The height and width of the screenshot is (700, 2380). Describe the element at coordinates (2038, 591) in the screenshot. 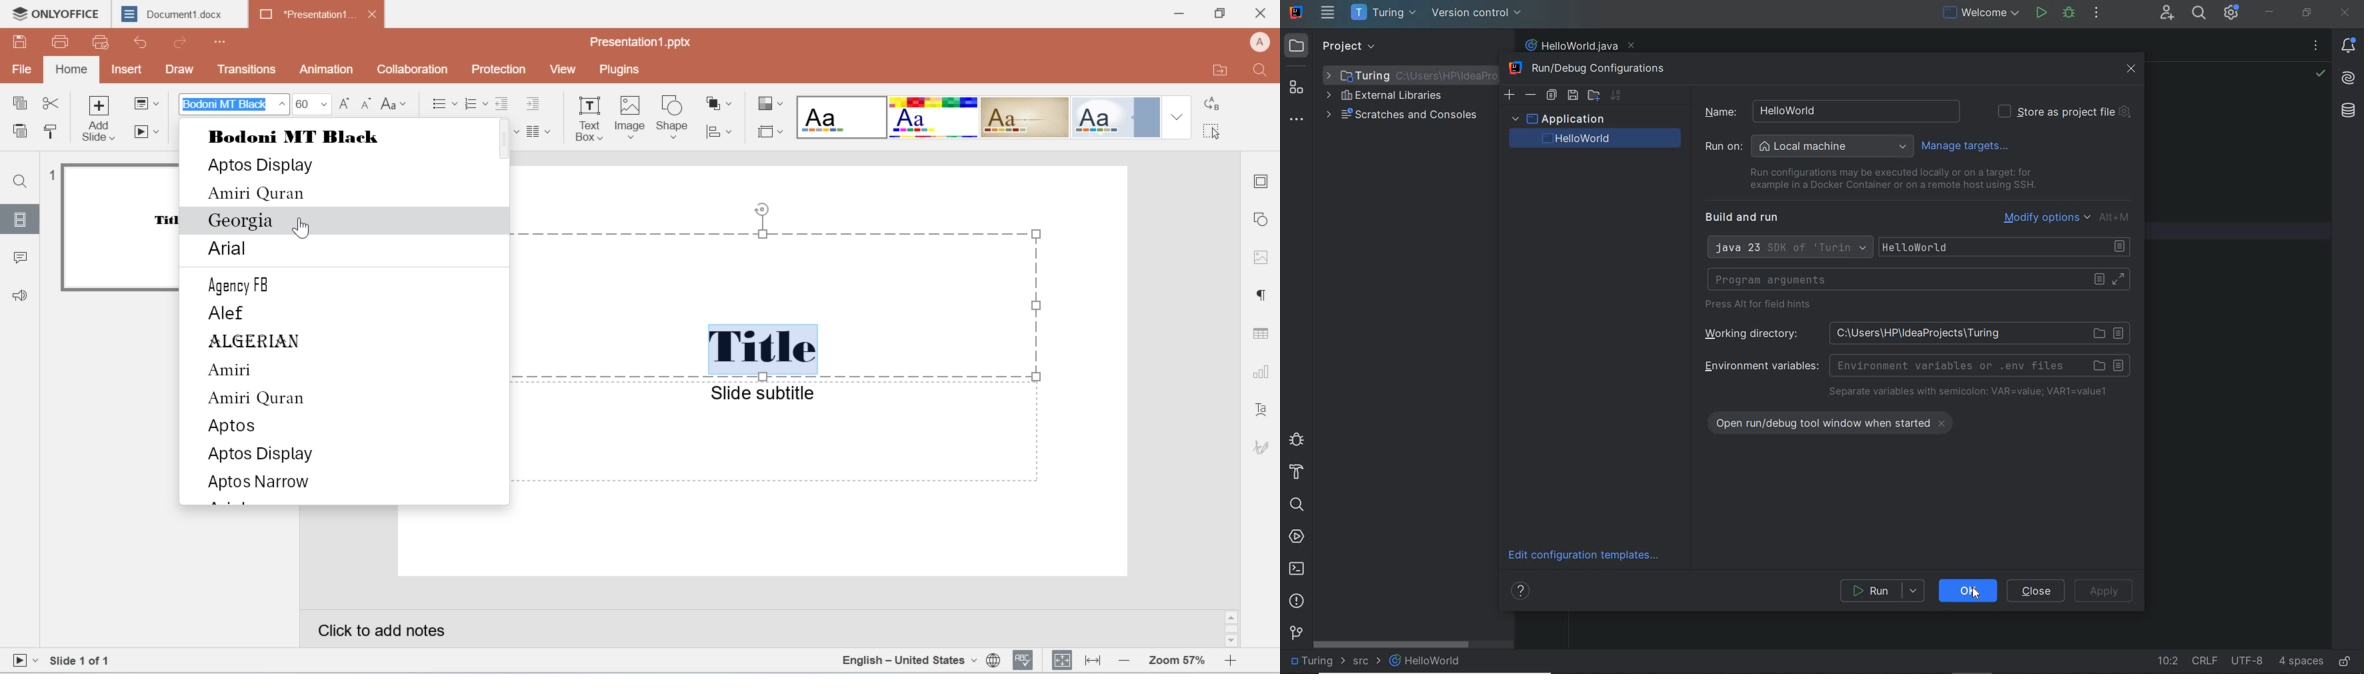

I see `cancel` at that location.